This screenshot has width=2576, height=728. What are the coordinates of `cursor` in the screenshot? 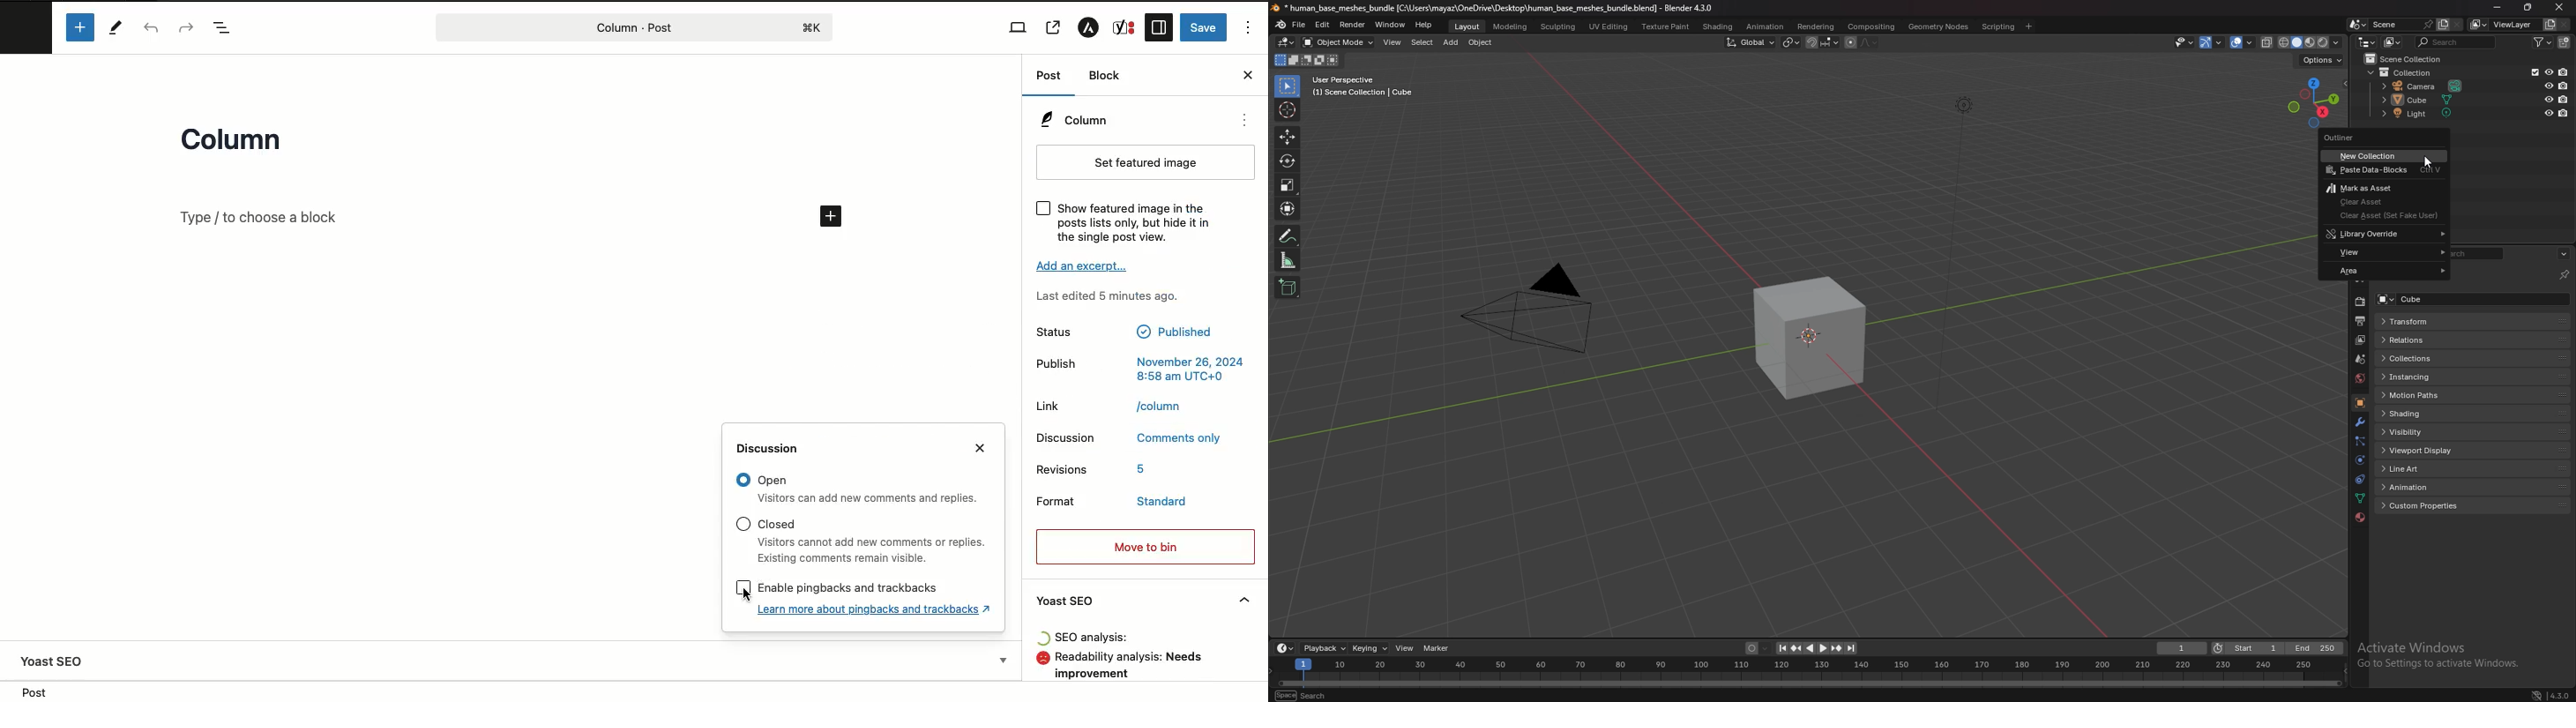 It's located at (744, 595).